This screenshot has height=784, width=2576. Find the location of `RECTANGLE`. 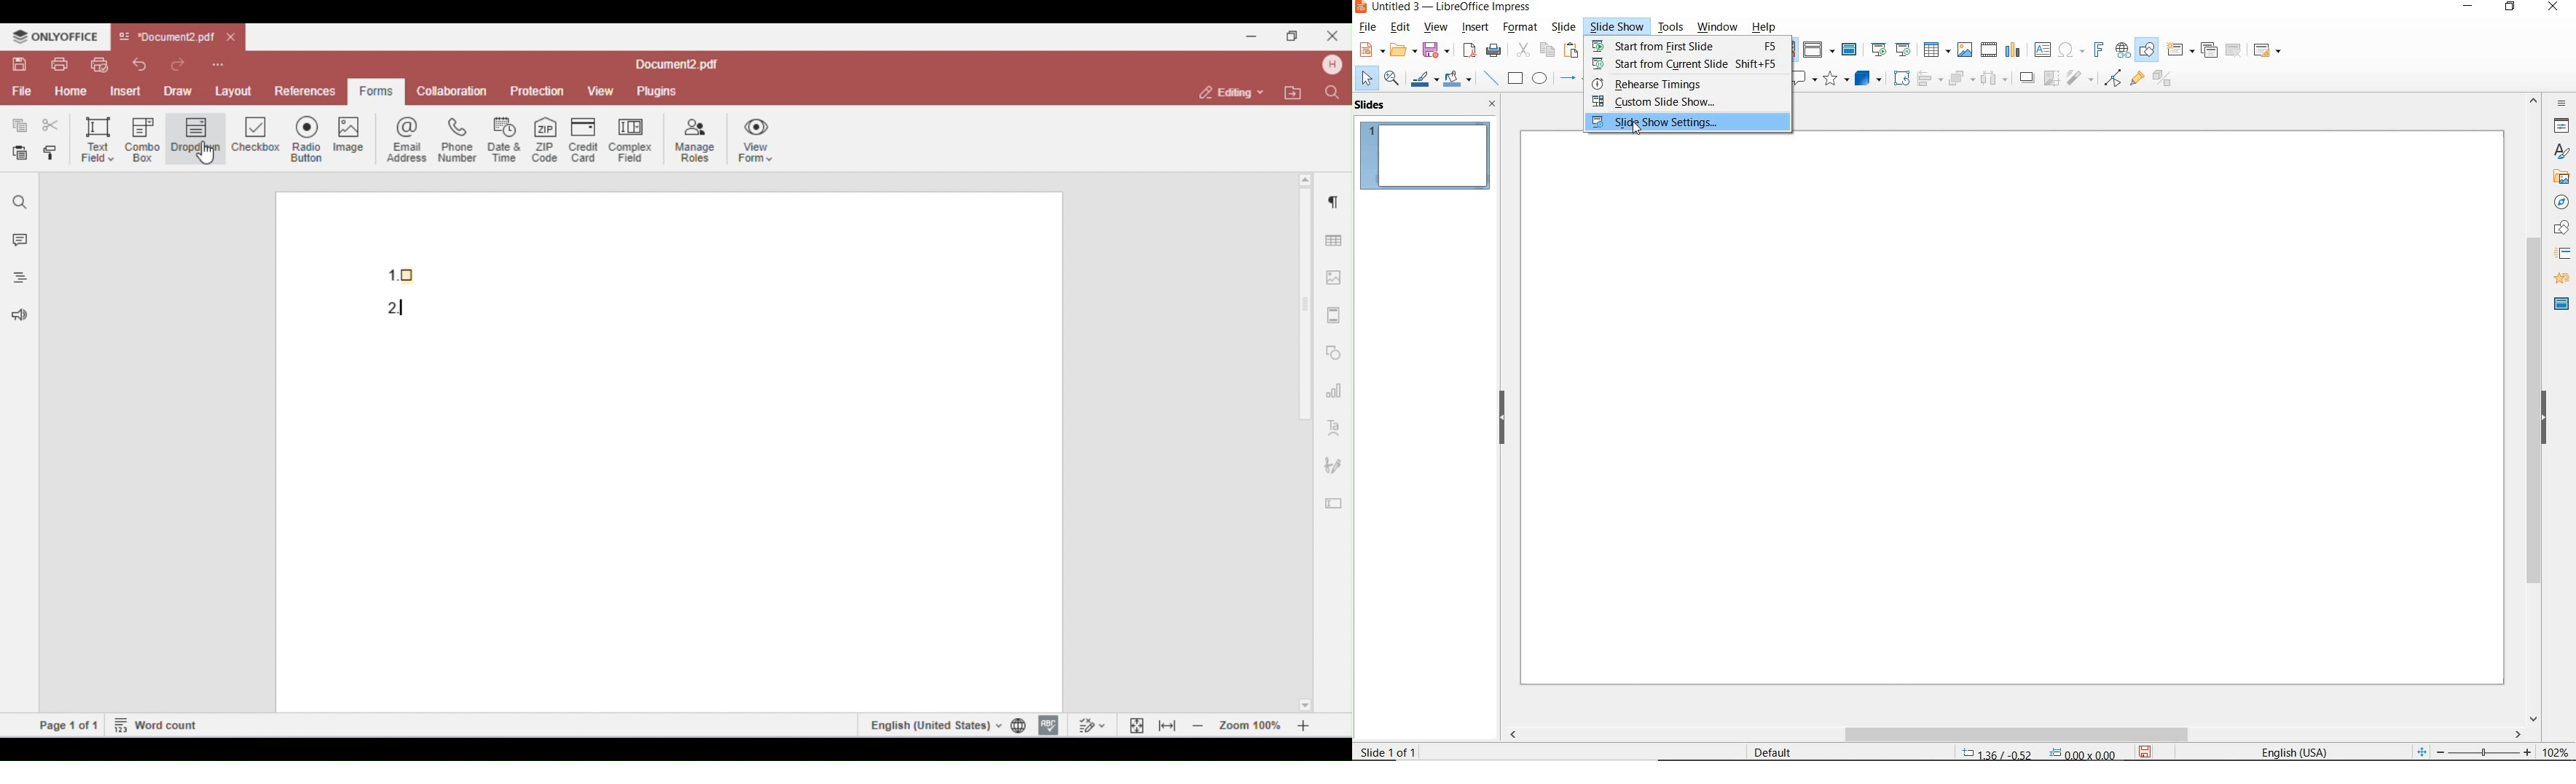

RECTANGLE is located at coordinates (1517, 78).